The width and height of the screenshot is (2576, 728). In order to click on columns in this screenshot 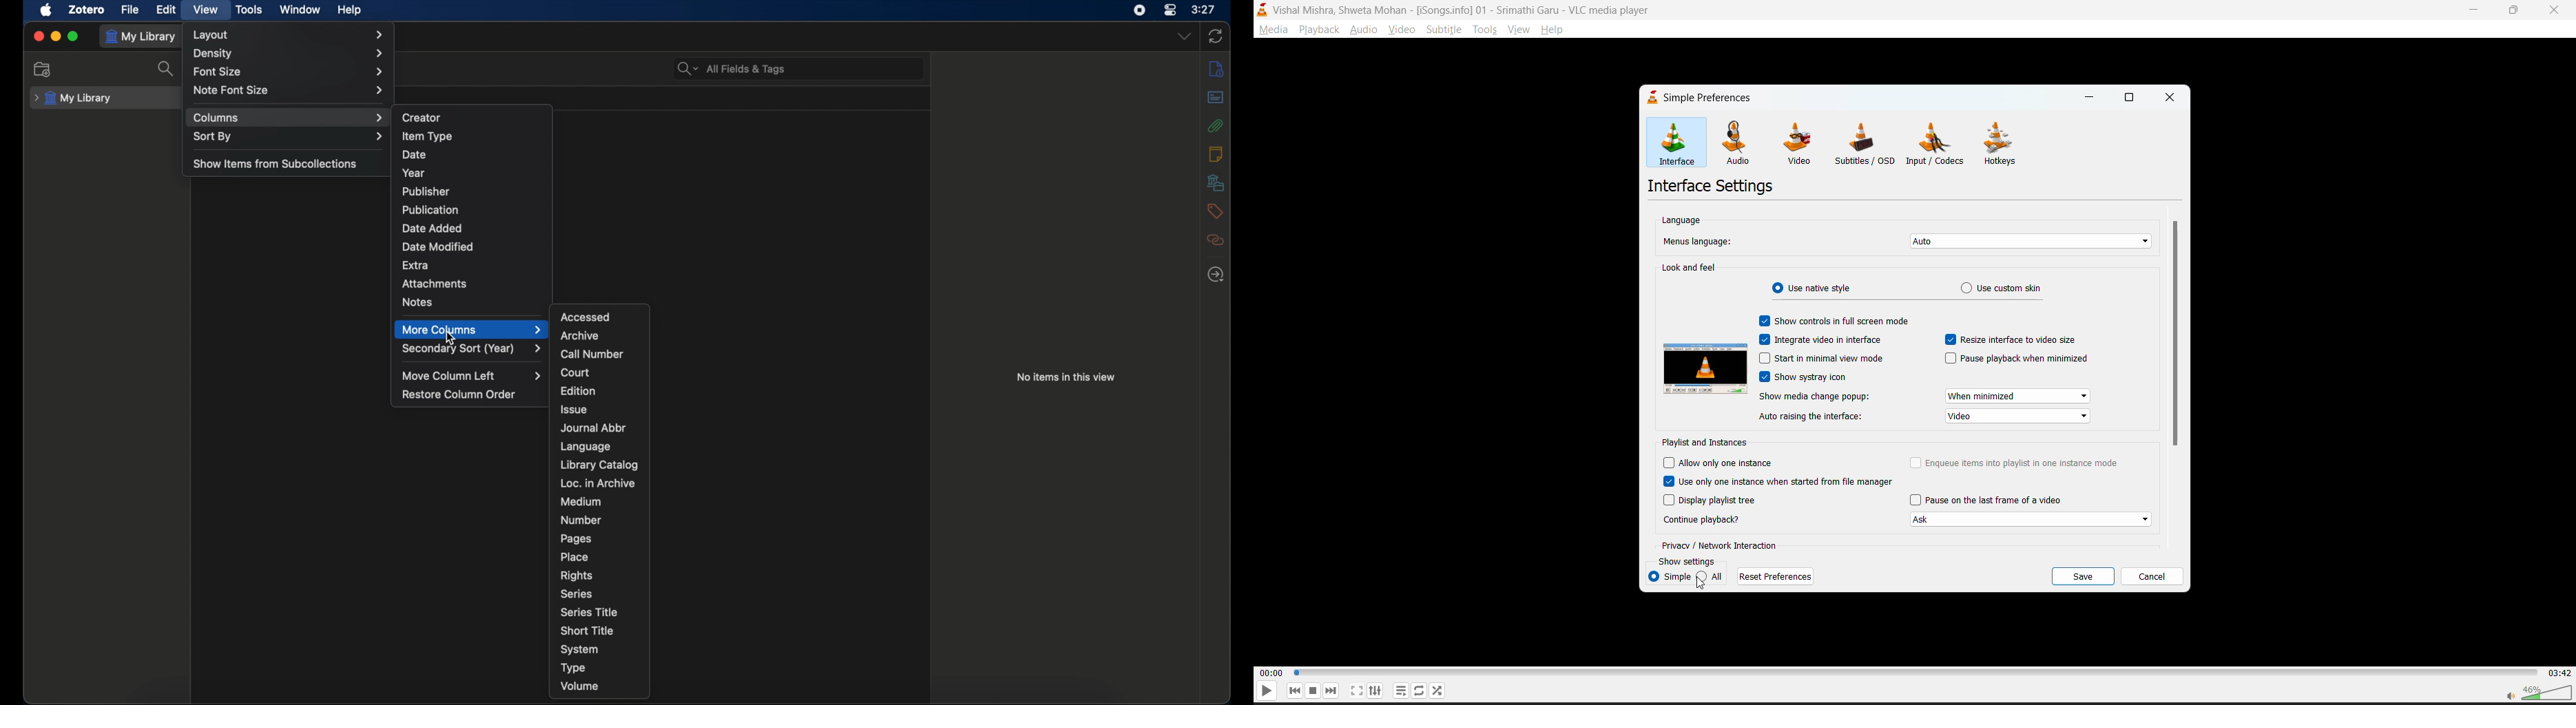, I will do `click(289, 118)`.